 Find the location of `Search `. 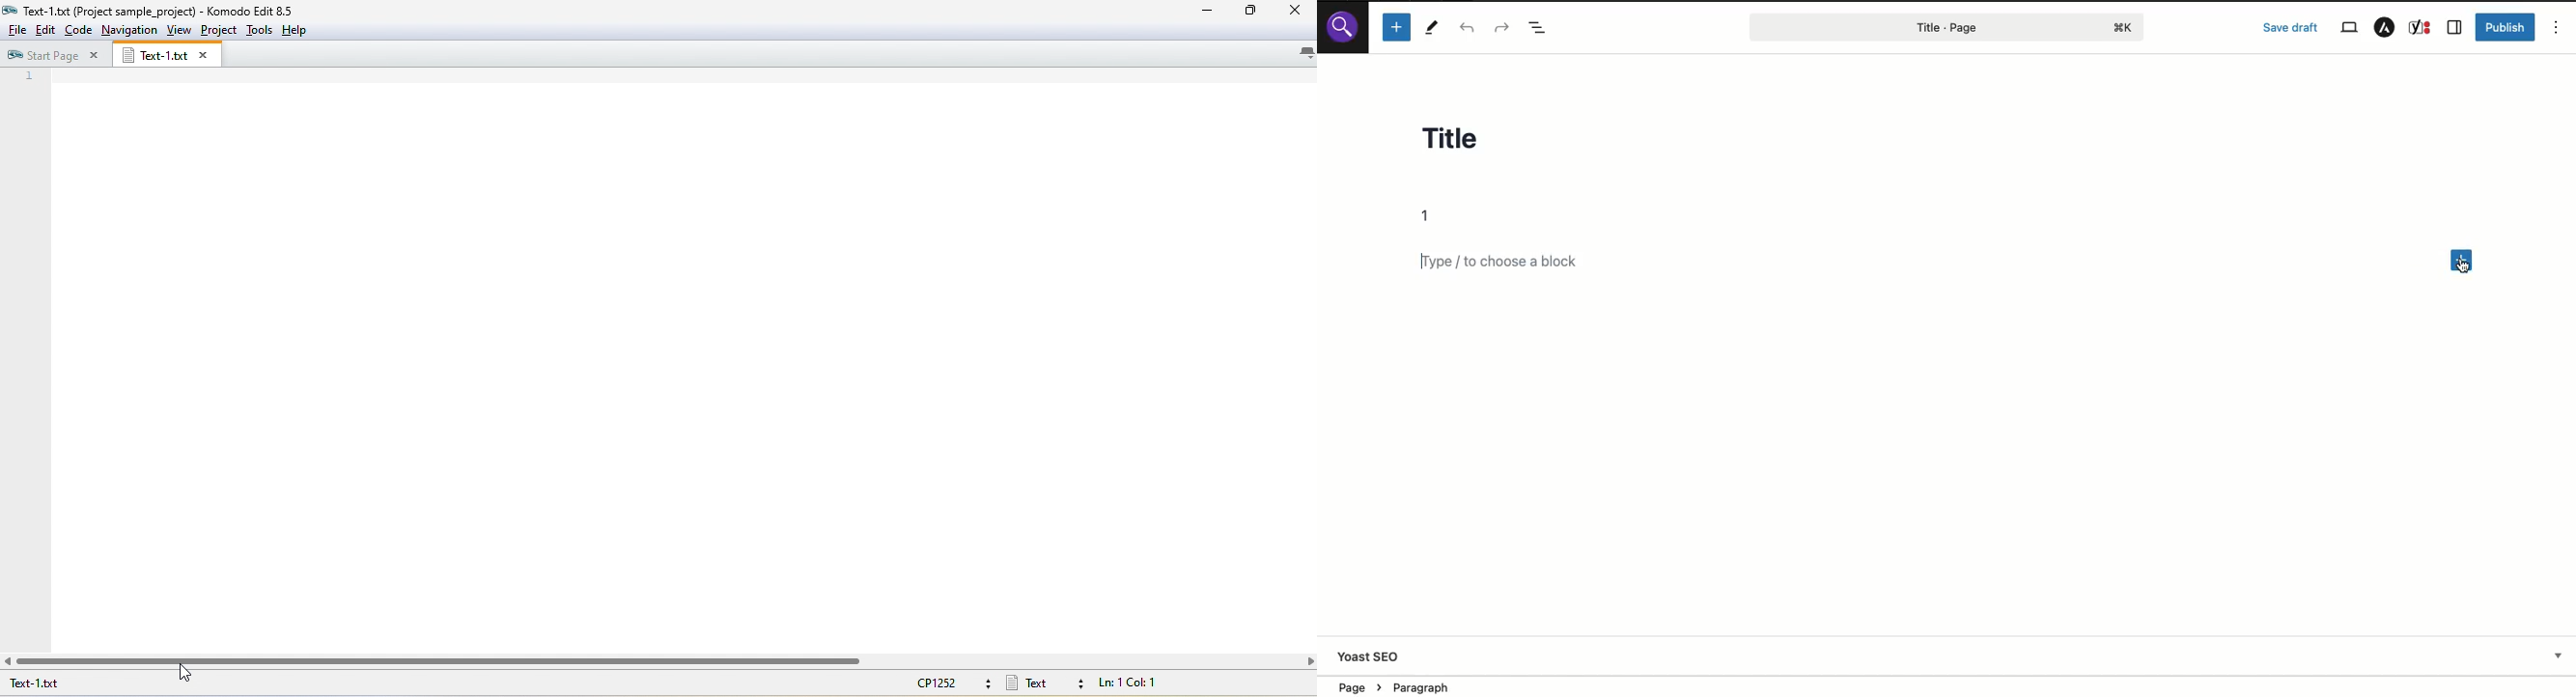

Search  is located at coordinates (1342, 26).